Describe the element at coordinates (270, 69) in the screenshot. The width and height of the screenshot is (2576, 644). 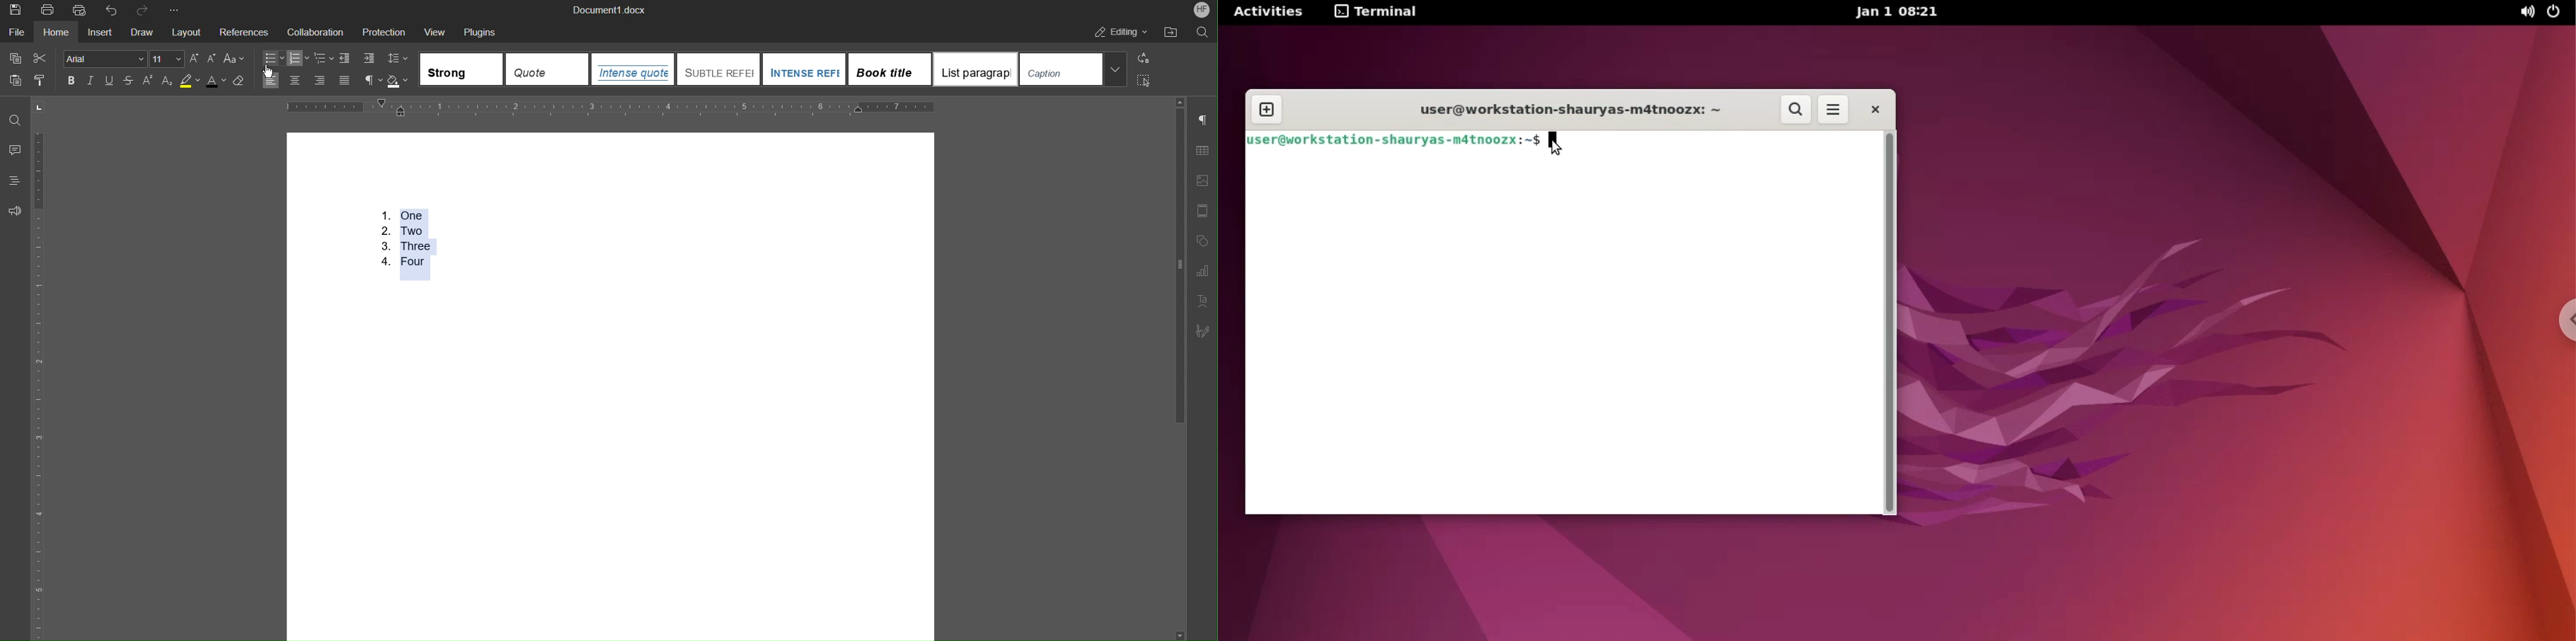
I see `Cursor` at that location.